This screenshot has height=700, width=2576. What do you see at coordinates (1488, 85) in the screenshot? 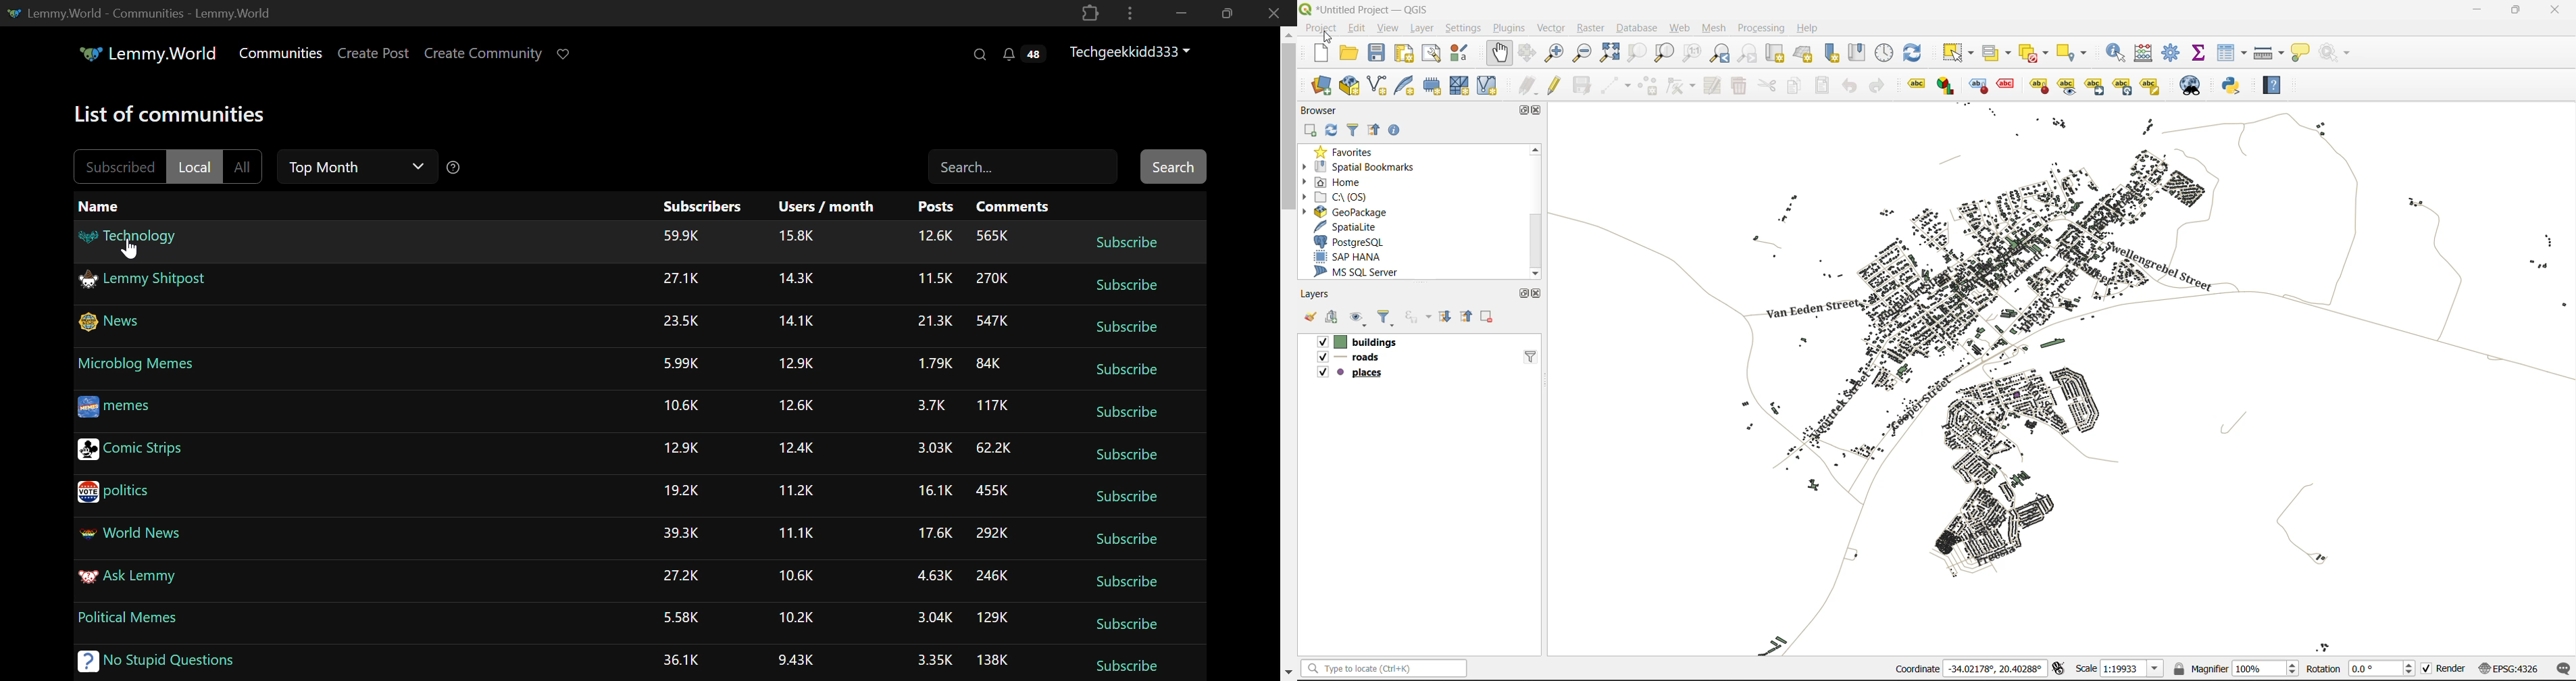
I see `new virtual layer` at bounding box center [1488, 85].